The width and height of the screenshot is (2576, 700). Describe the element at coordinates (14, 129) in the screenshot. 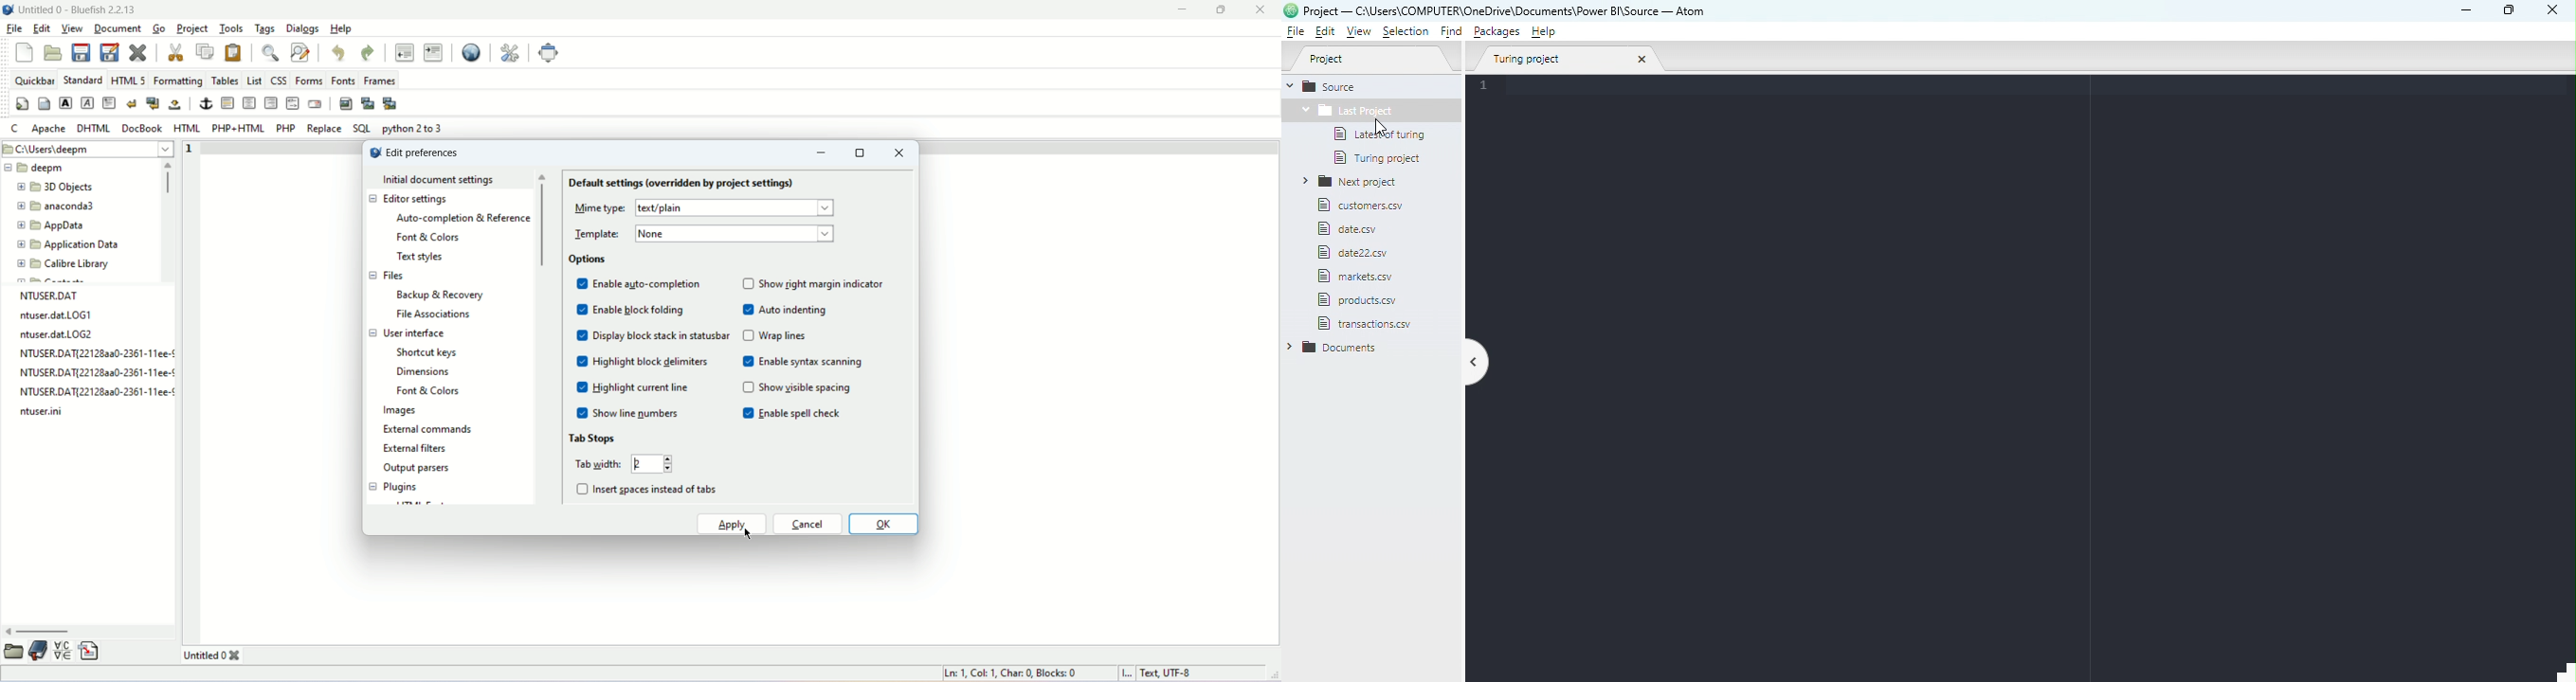

I see `C` at that location.